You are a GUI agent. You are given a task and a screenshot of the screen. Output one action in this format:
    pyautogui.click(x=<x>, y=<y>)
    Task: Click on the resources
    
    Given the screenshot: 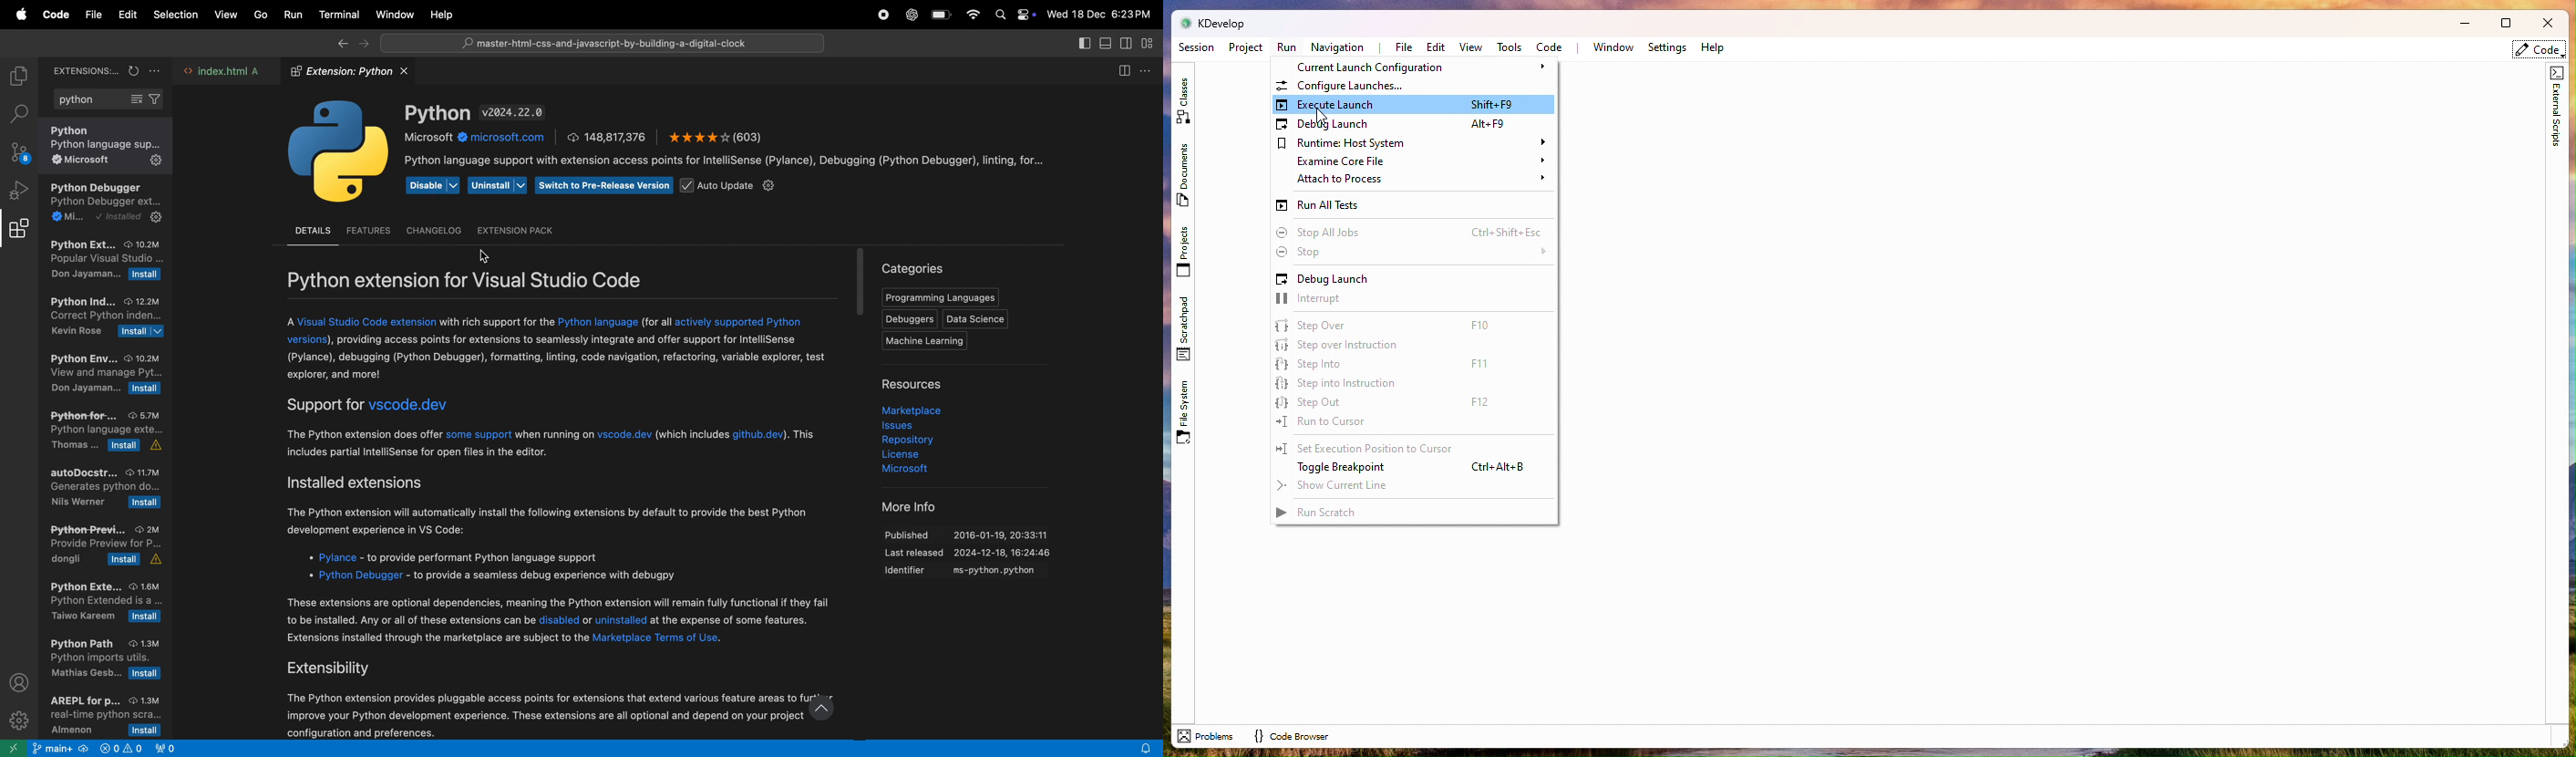 What is the action you would take?
    pyautogui.click(x=922, y=385)
    